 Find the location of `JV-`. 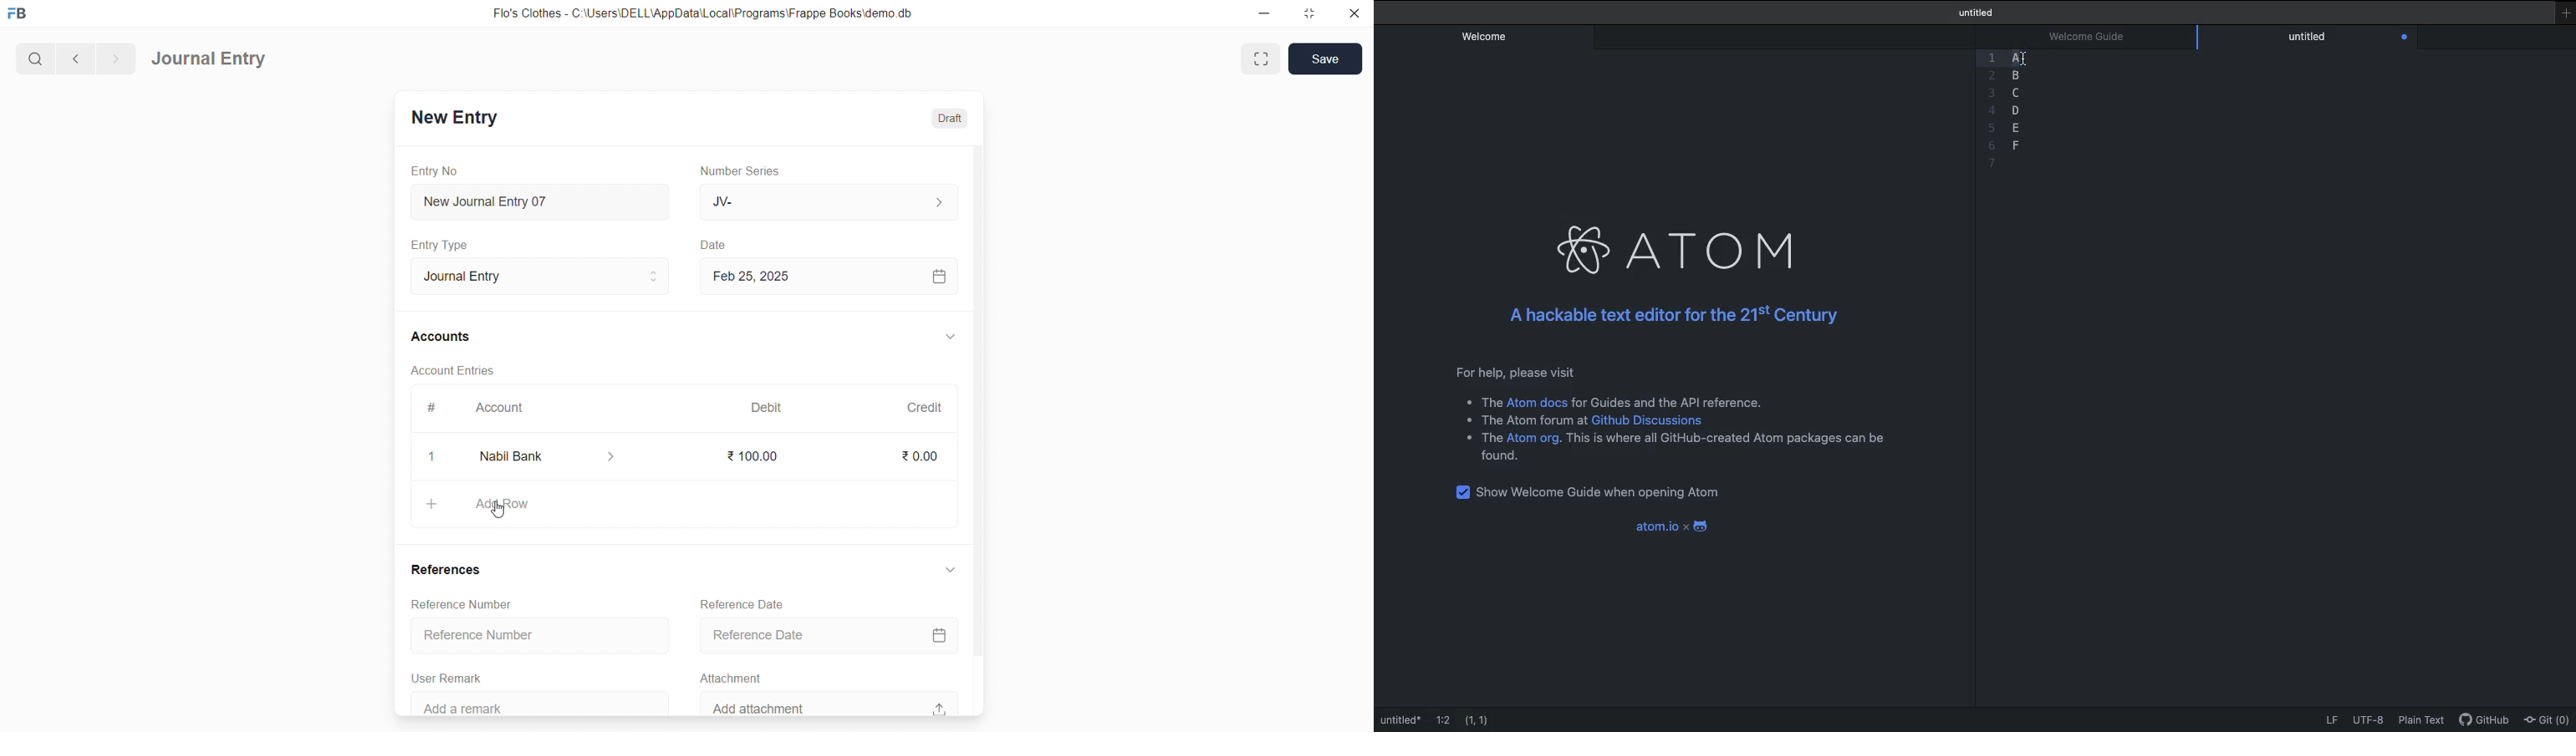

JV- is located at coordinates (827, 202).